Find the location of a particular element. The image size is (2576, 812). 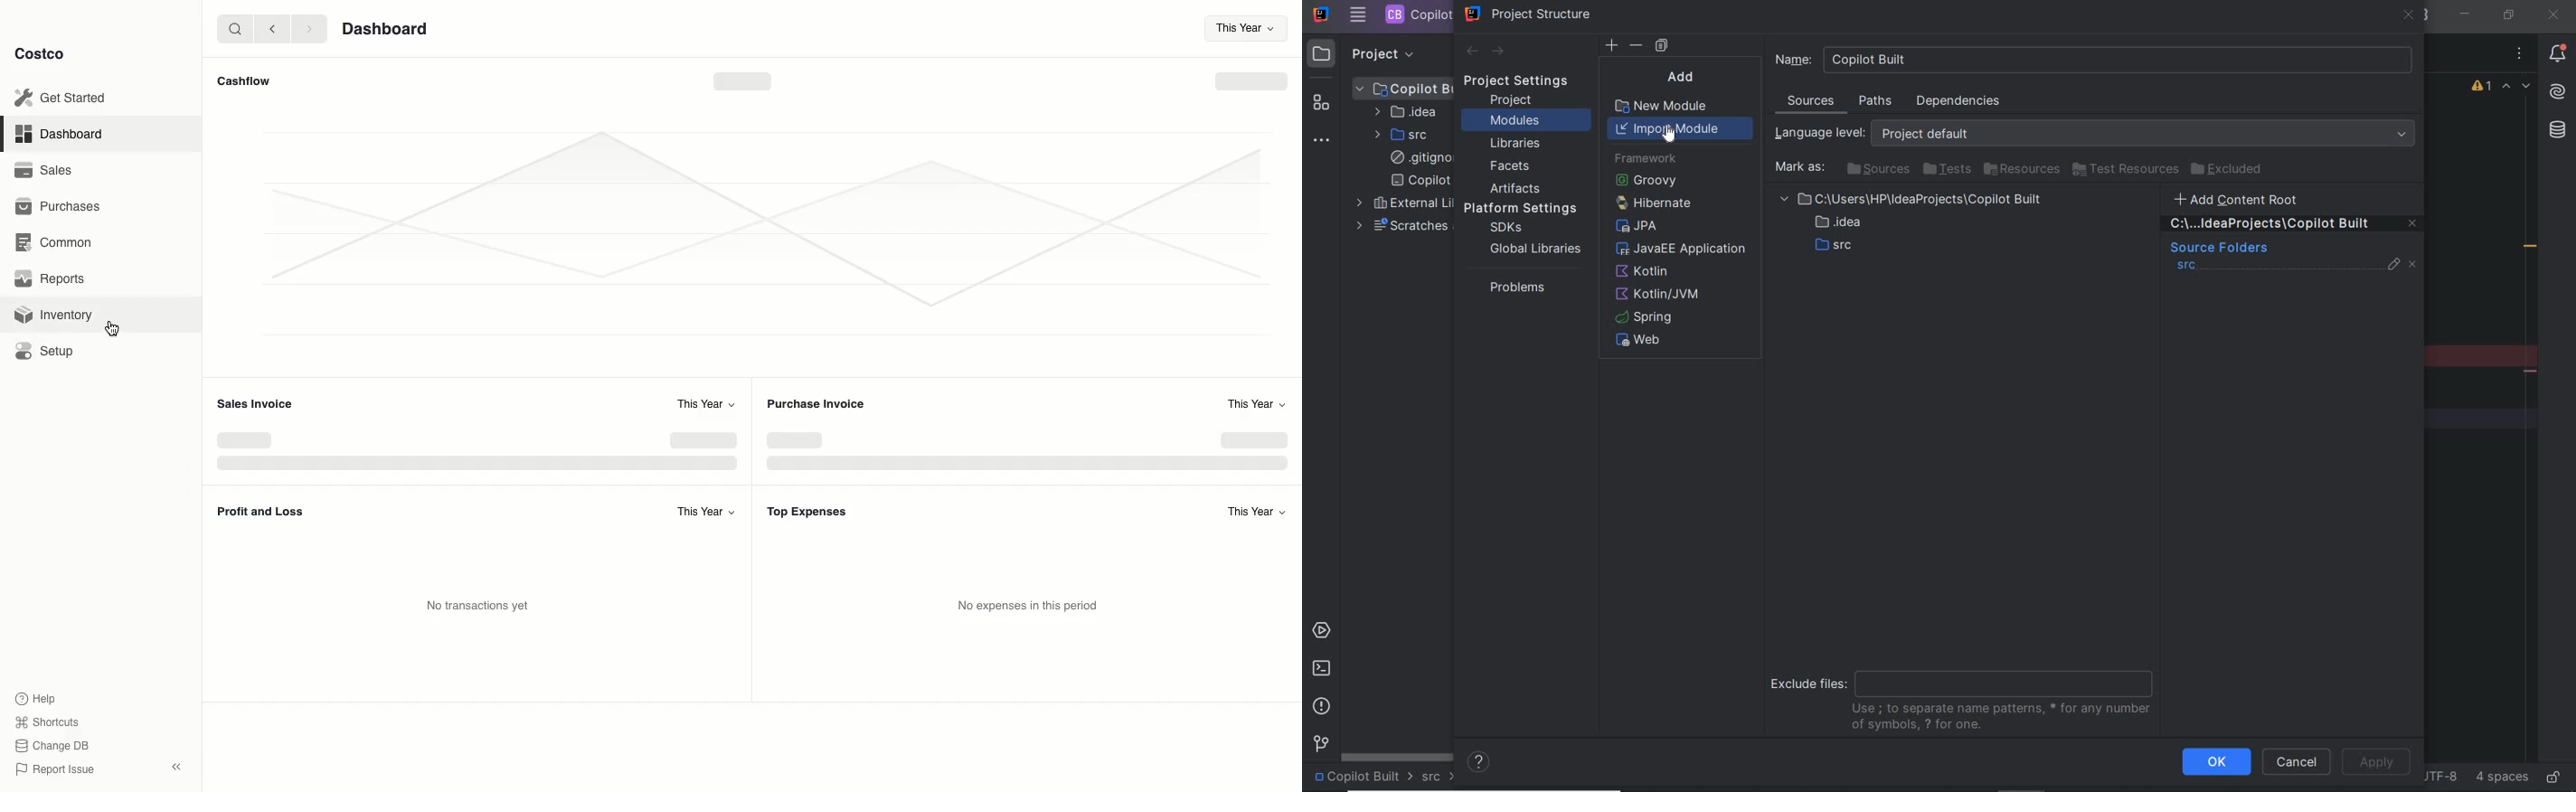

Top Expenses is located at coordinates (807, 512).